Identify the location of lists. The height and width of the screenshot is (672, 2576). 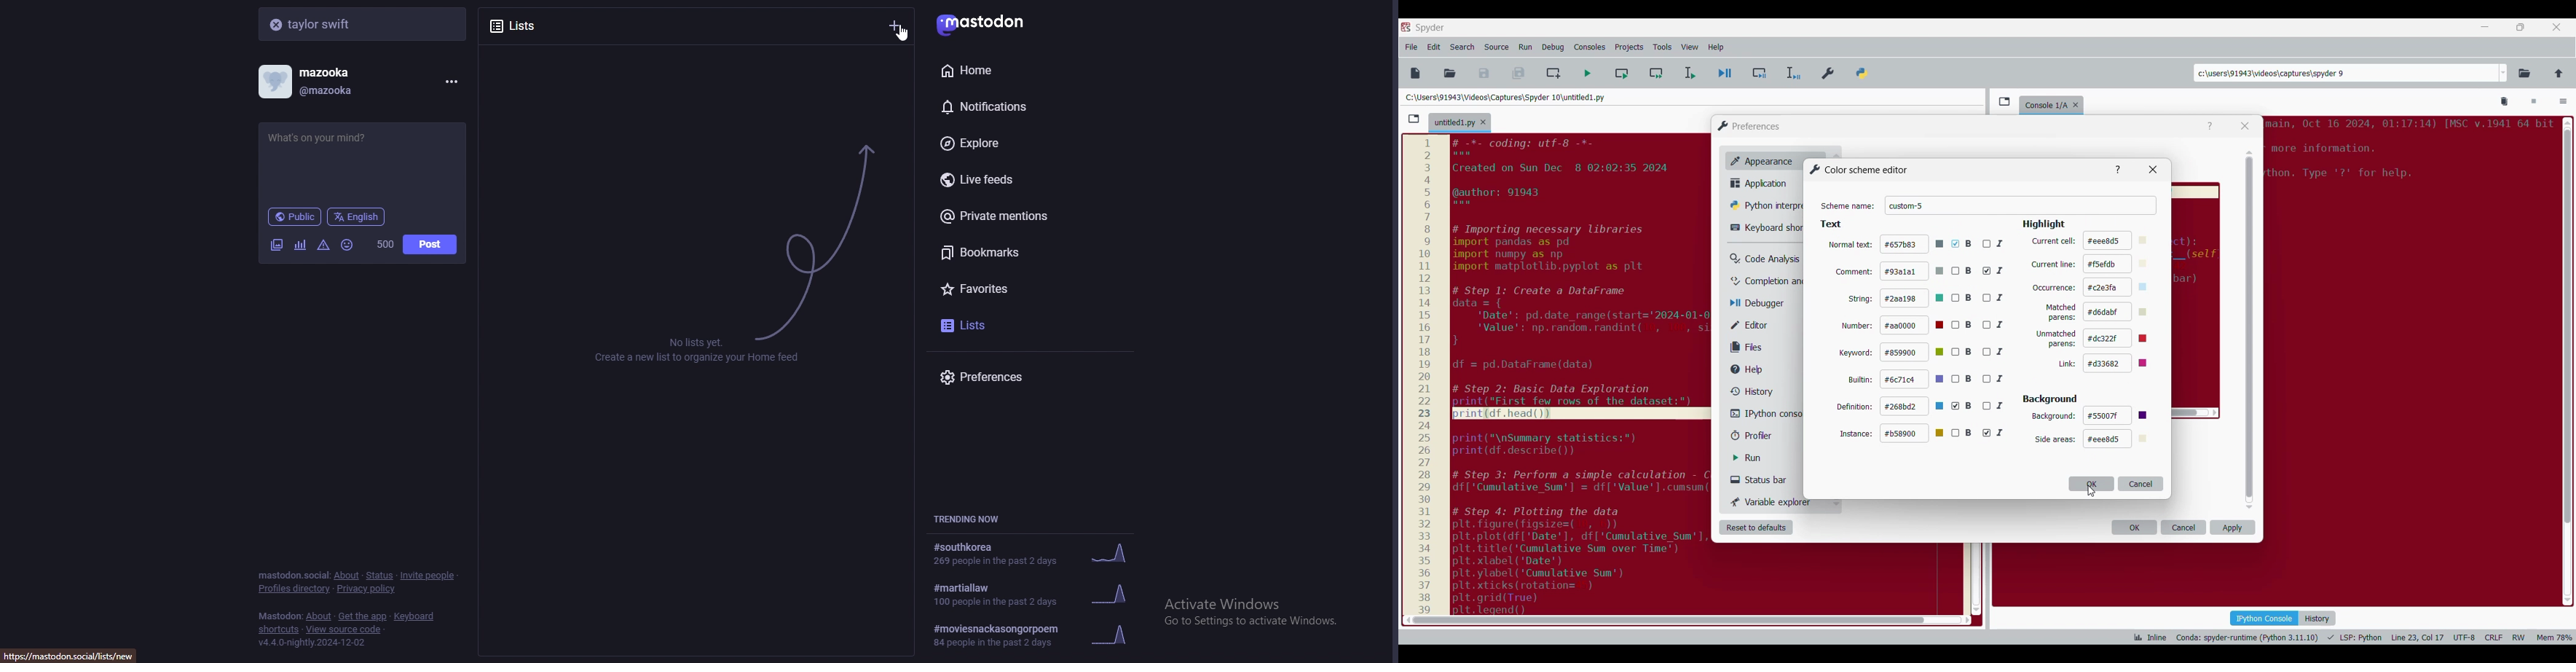
(997, 323).